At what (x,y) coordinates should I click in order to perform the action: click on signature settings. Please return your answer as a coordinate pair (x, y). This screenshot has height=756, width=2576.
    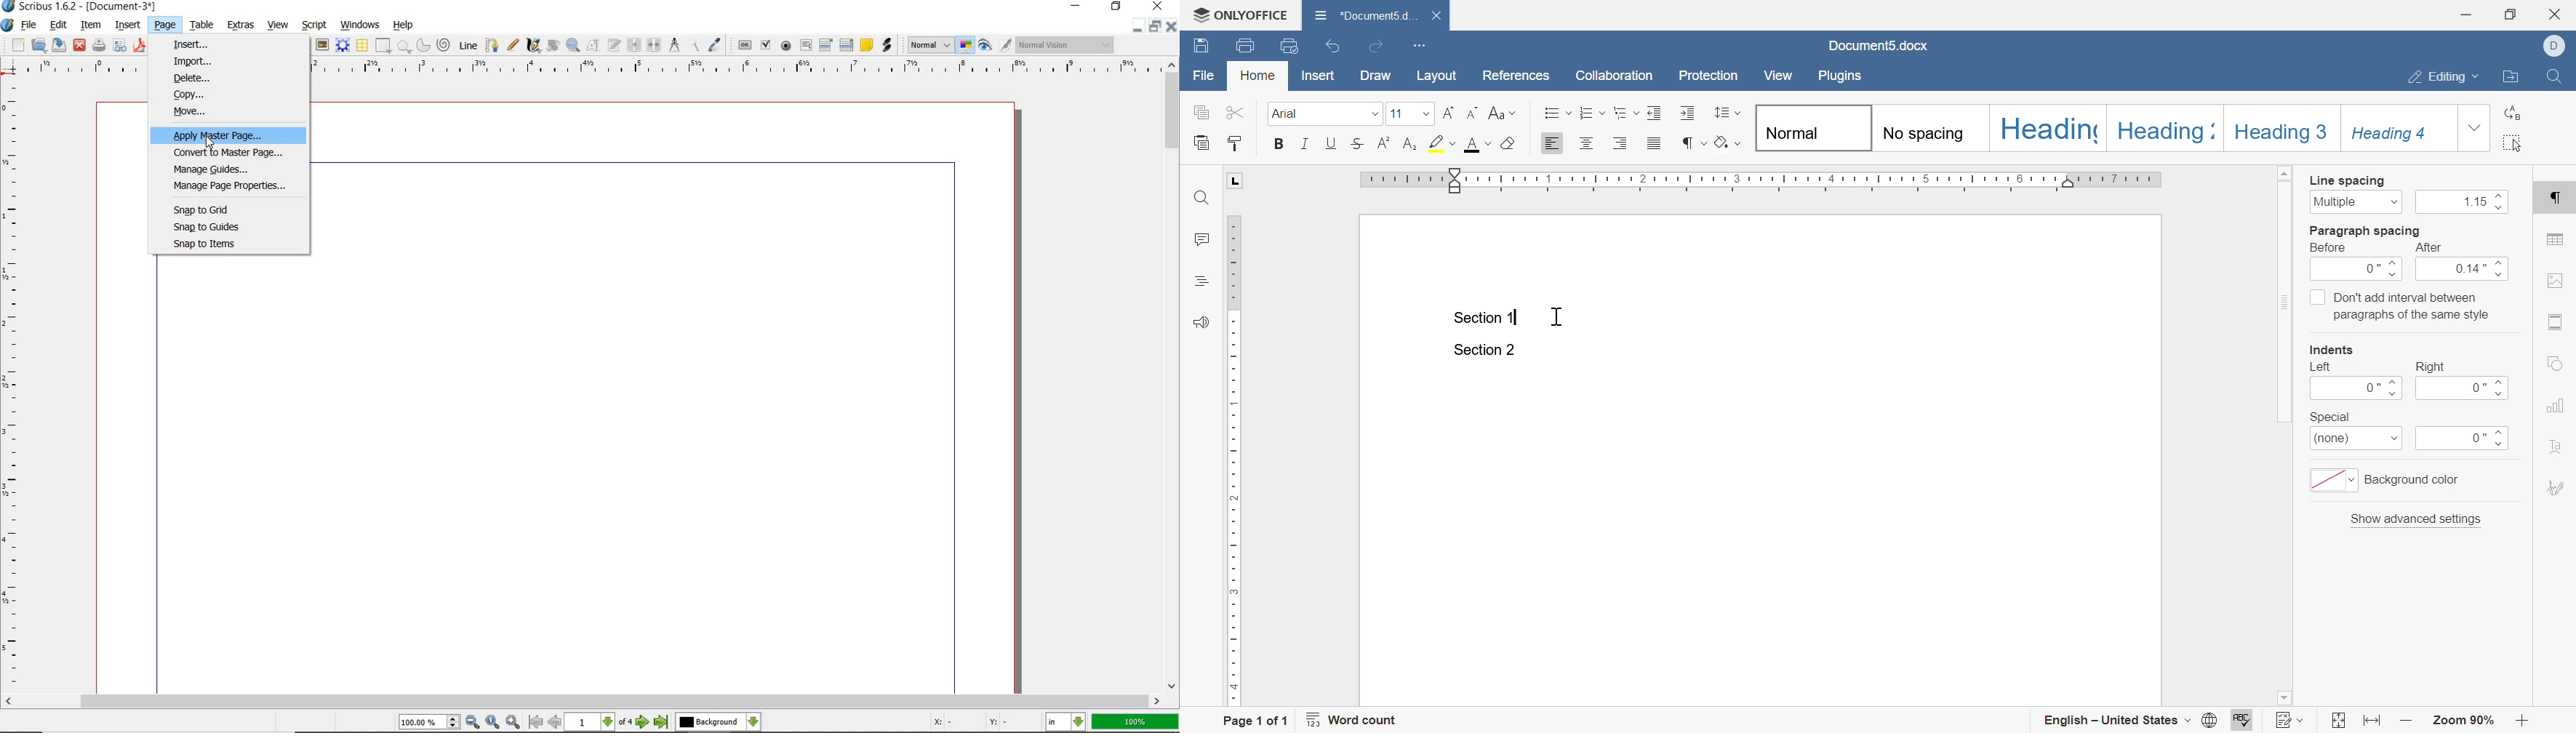
    Looking at the image, I should click on (2555, 488).